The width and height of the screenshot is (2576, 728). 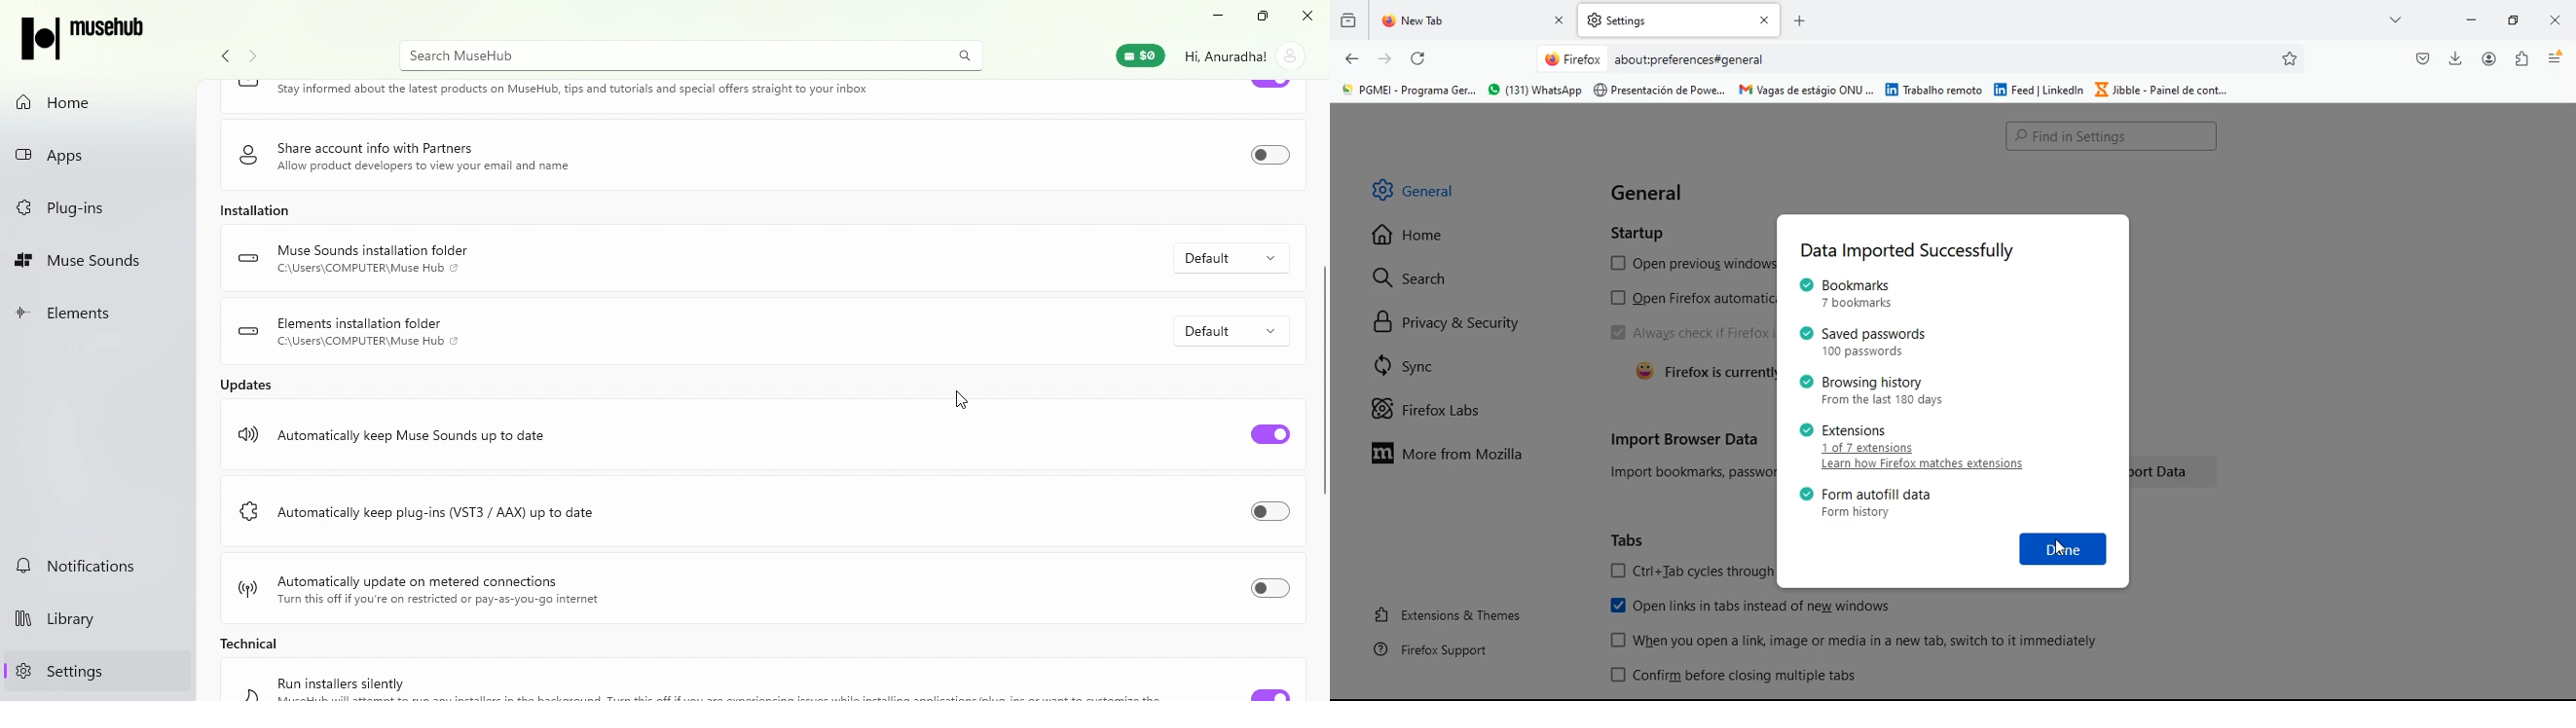 I want to click on logo, so click(x=245, y=586).